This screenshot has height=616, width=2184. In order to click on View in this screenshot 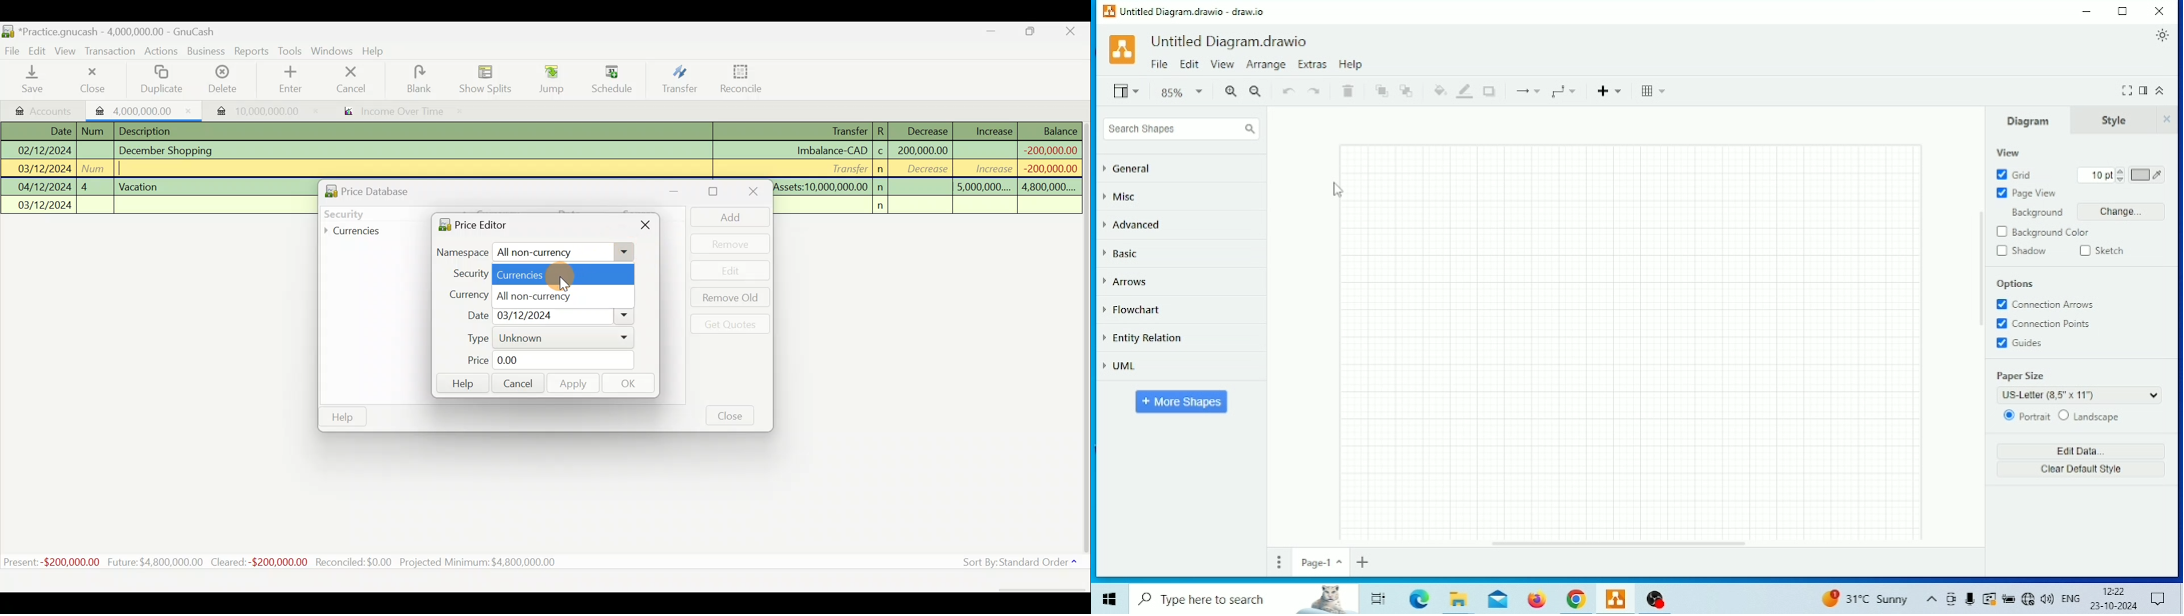, I will do `click(1222, 65)`.